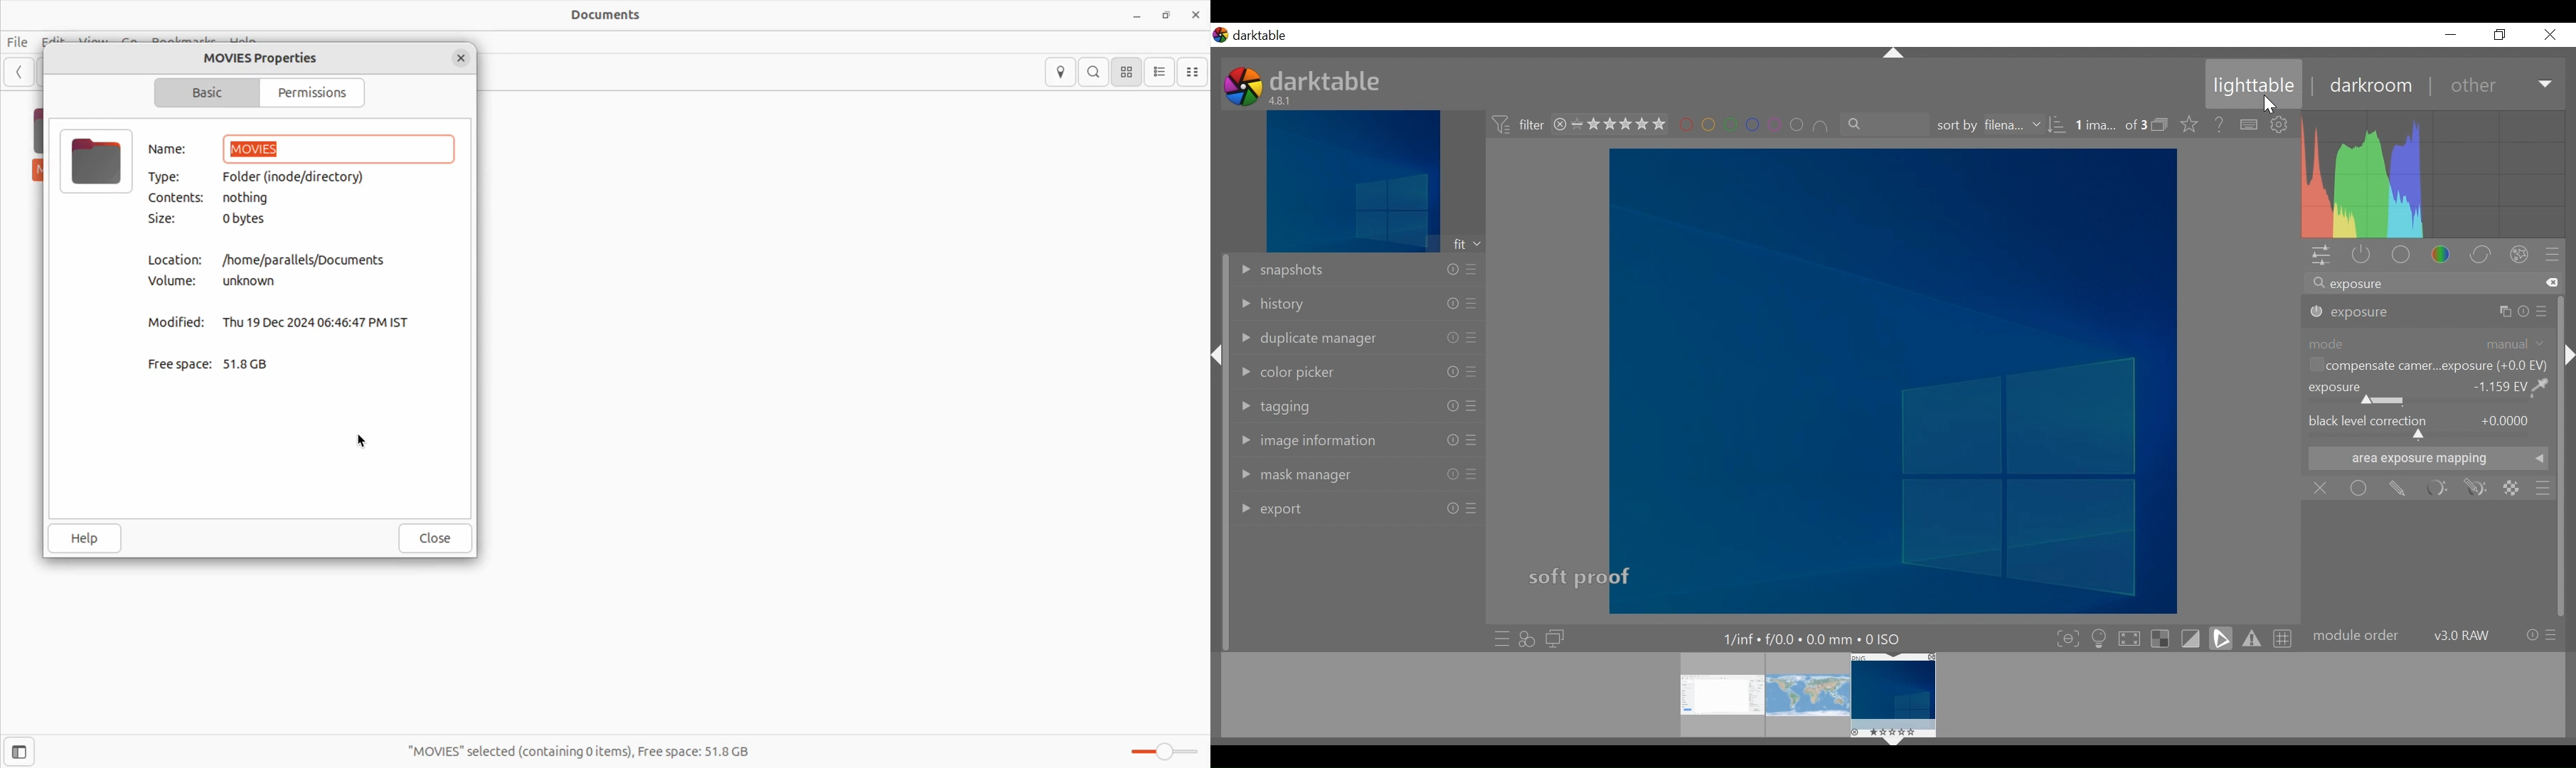 Image resolution: width=2576 pixels, height=784 pixels. Describe the element at coordinates (2549, 35) in the screenshot. I see `close` at that location.